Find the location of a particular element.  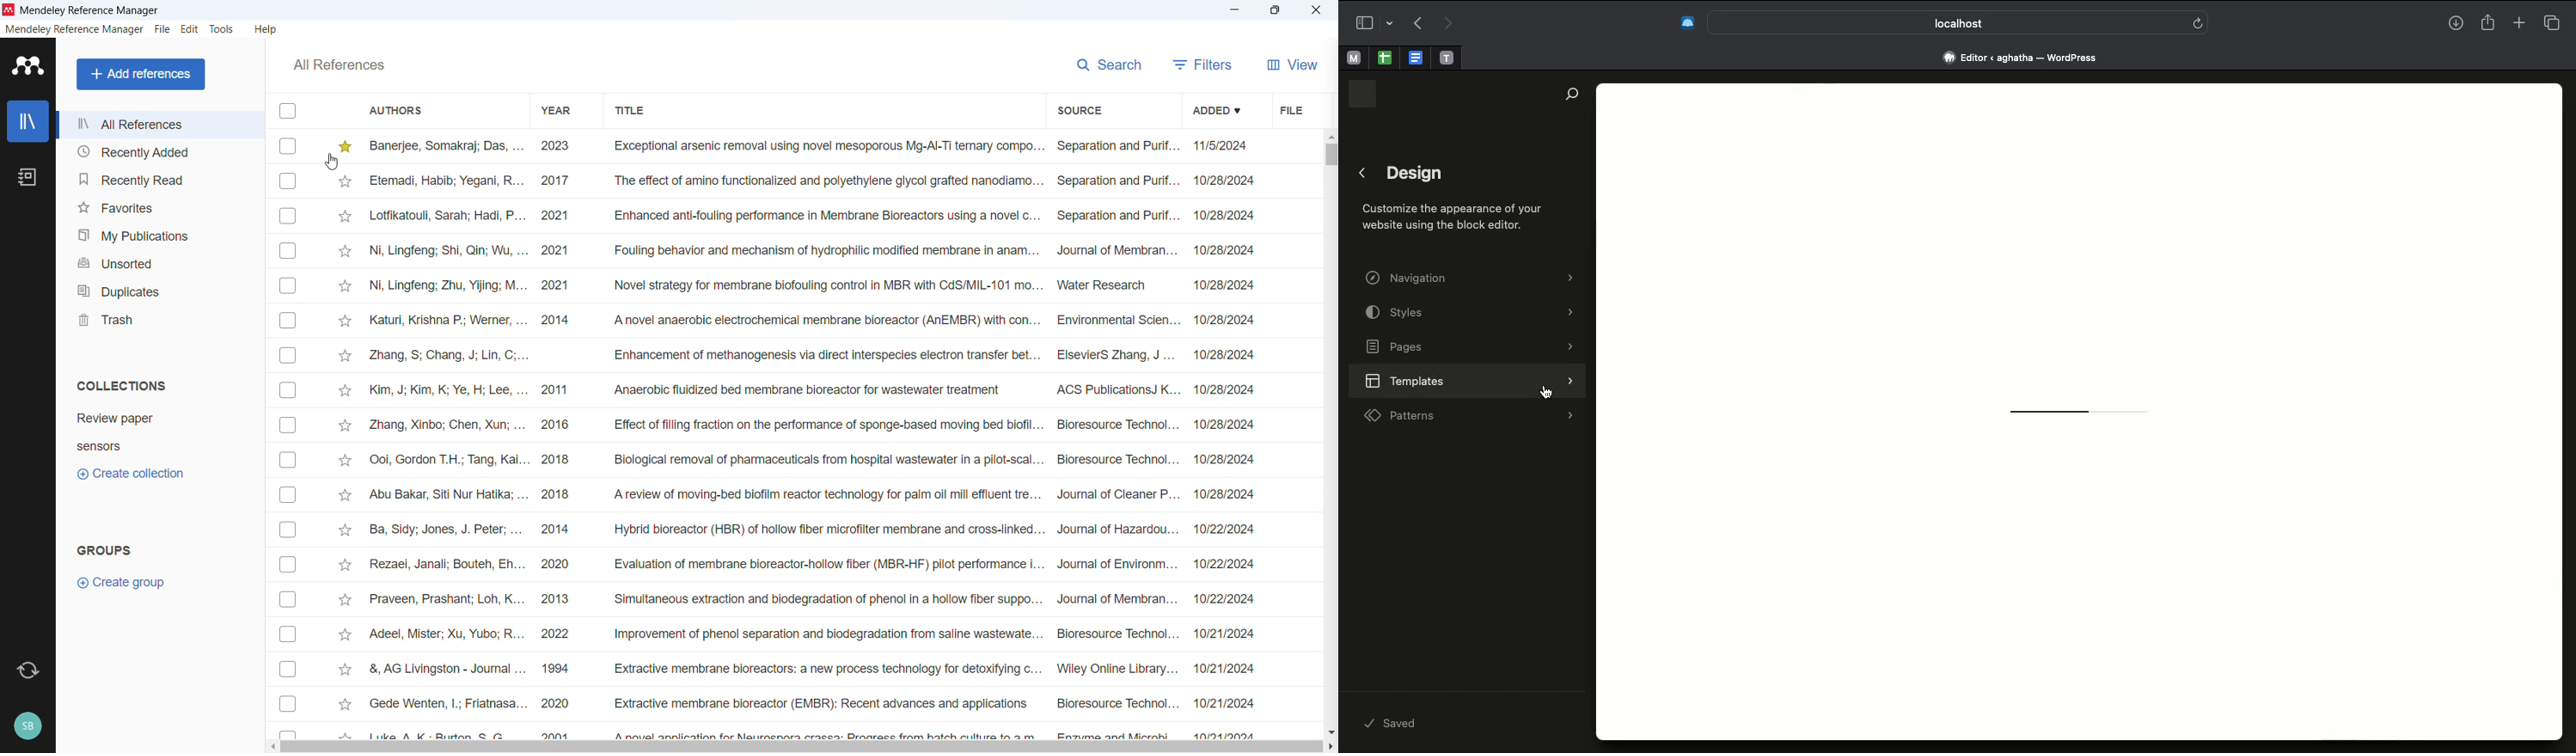

Unsorted  is located at coordinates (160, 260).